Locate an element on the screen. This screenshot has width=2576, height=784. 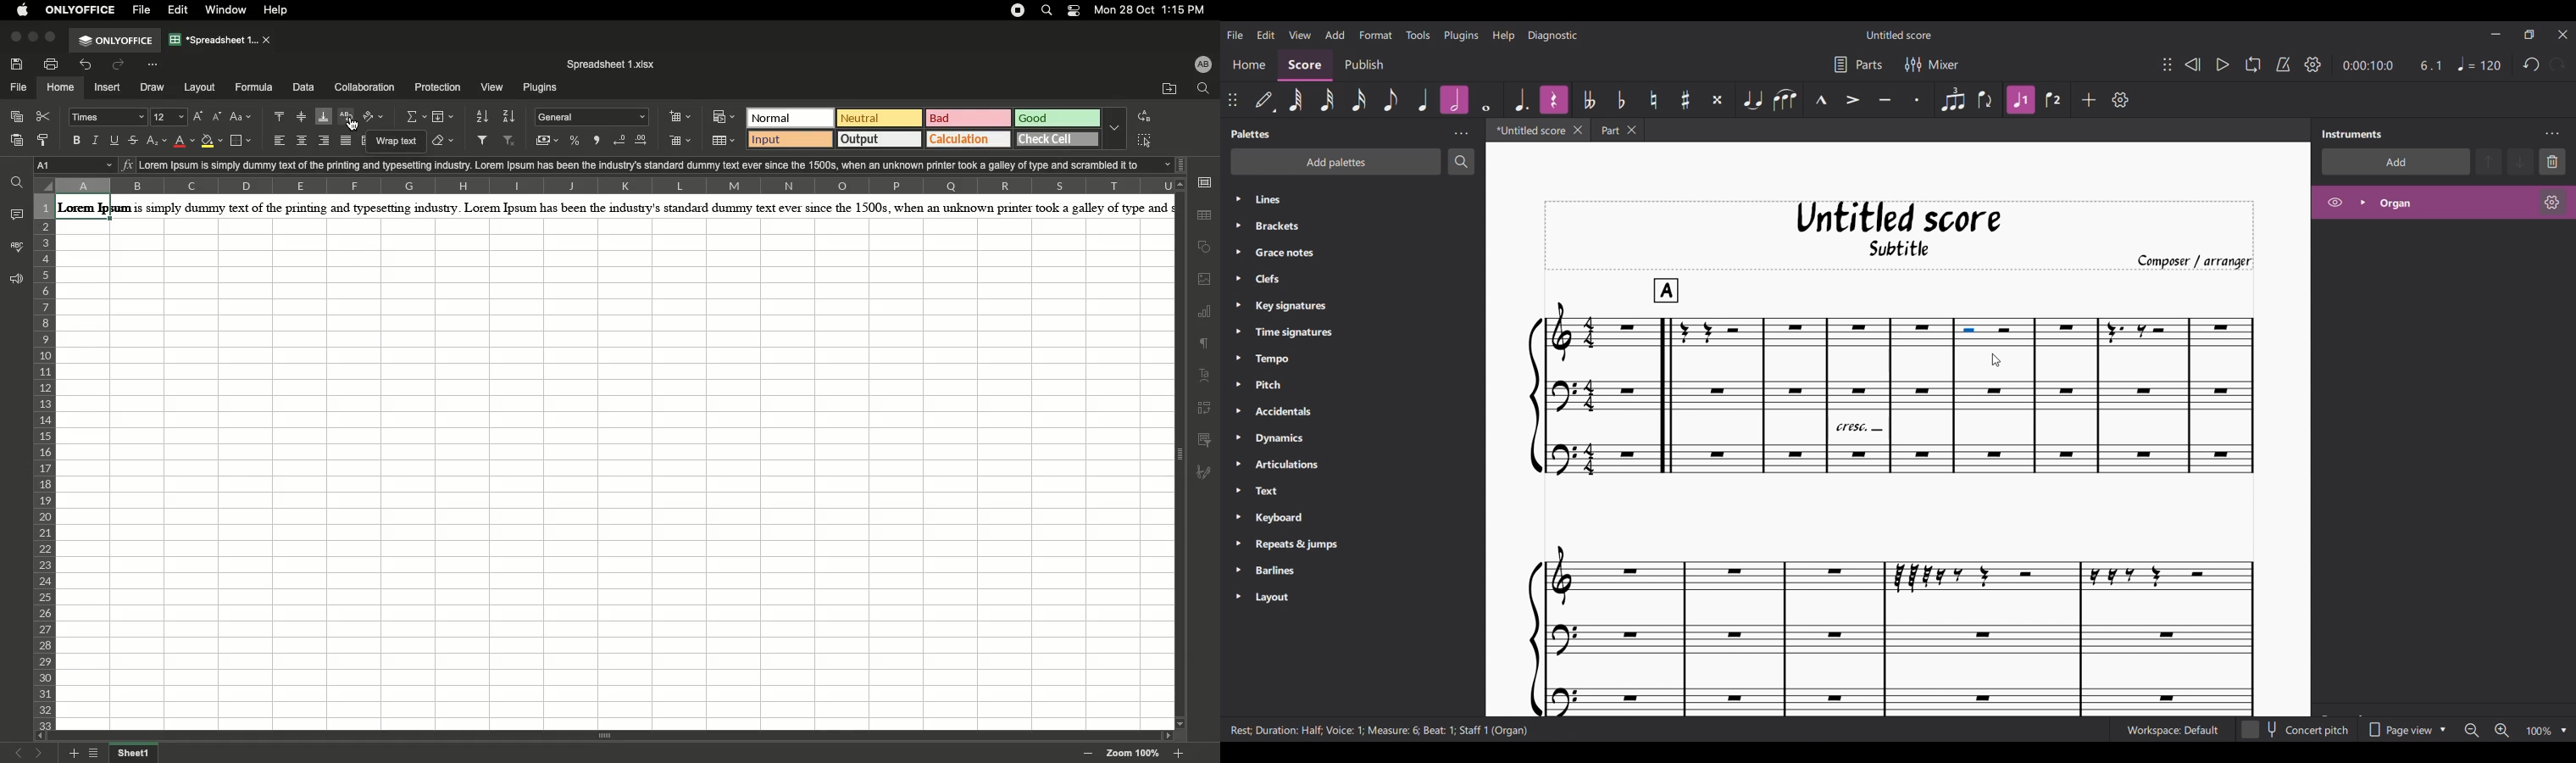
Plugins menu is located at coordinates (1462, 34).